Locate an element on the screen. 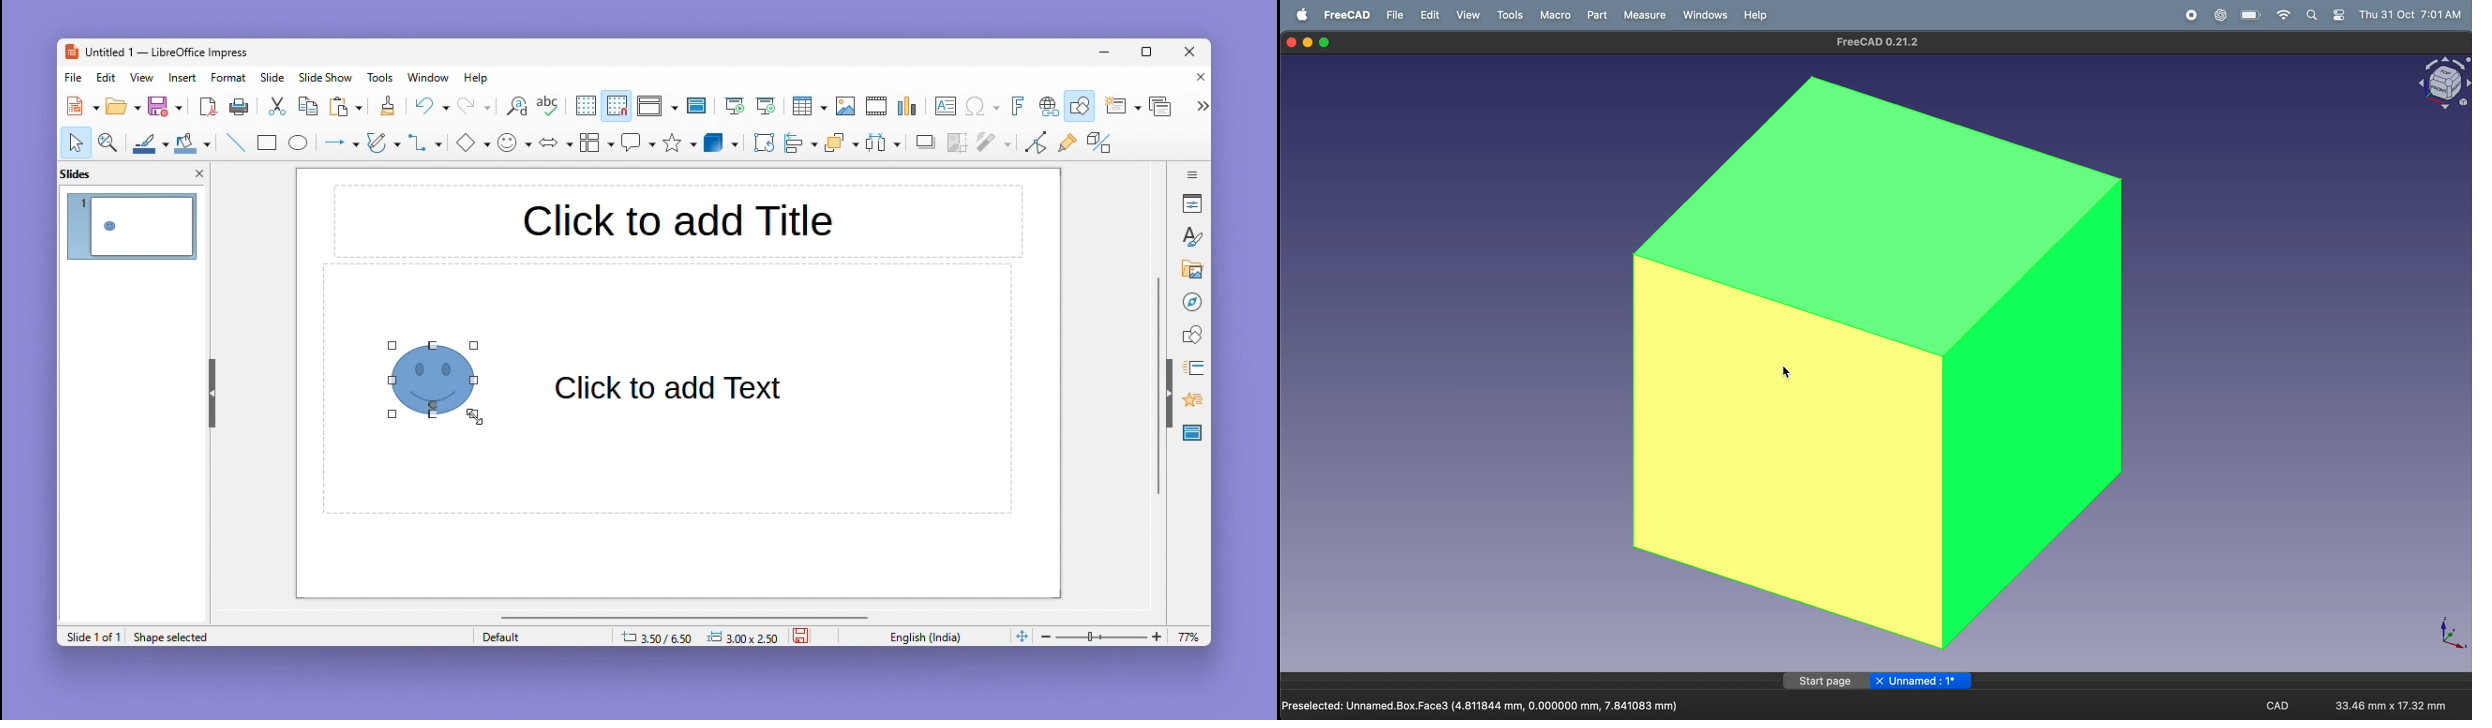  close is located at coordinates (199, 172).